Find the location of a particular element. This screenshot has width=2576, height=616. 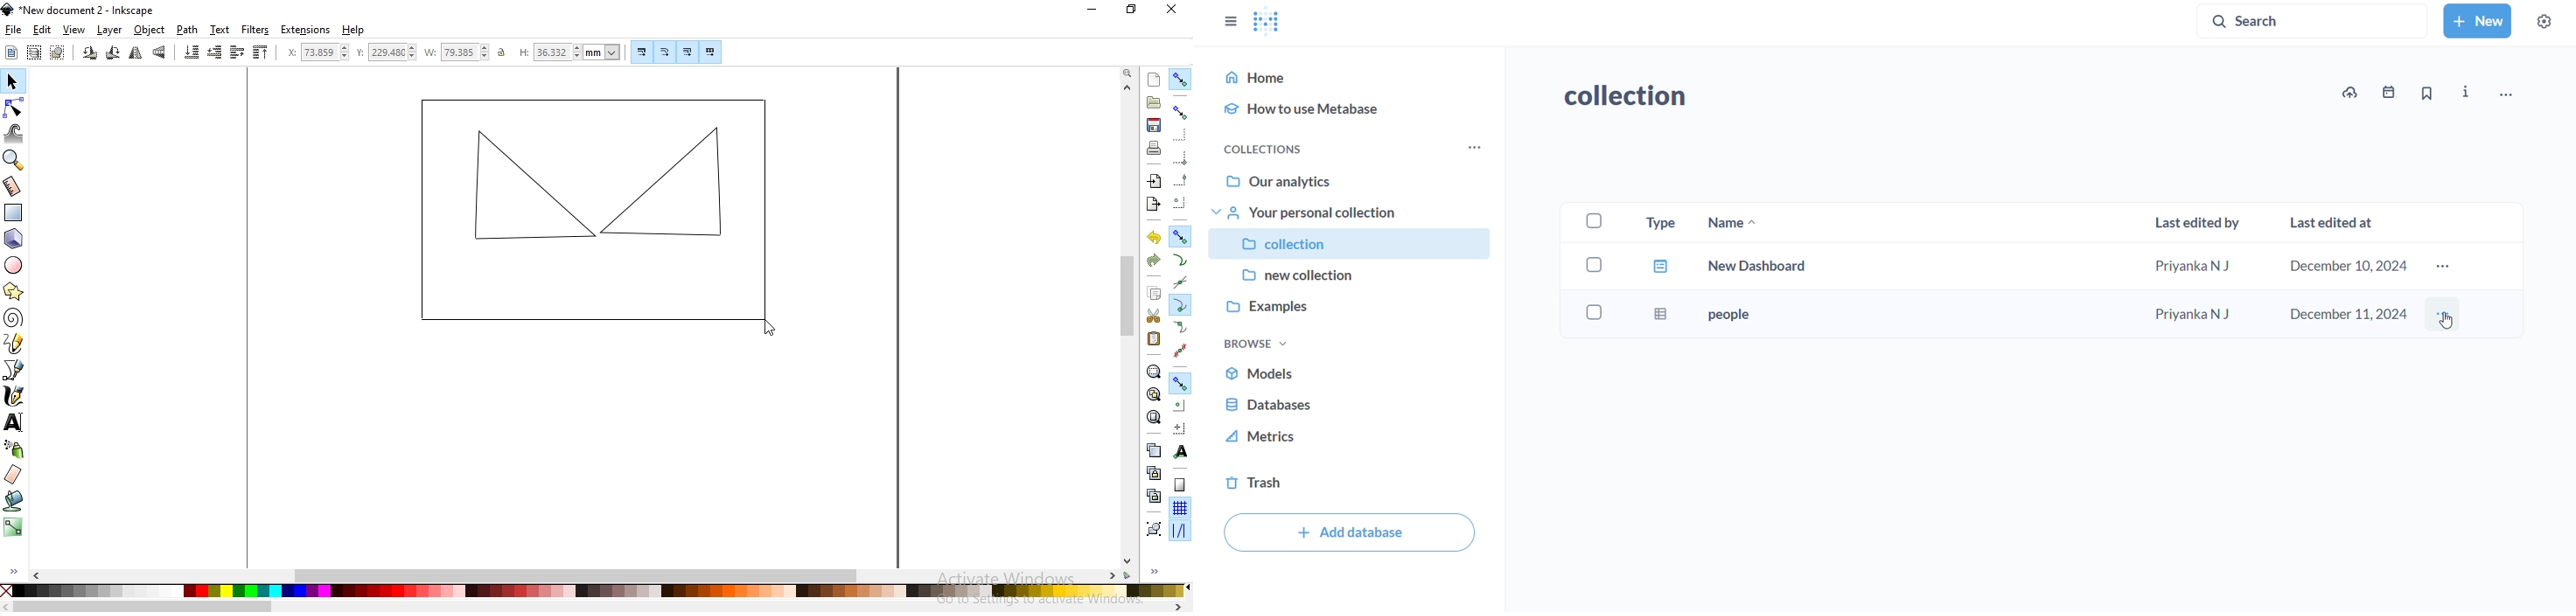

draw bezier lines and straight lines is located at coordinates (16, 372).